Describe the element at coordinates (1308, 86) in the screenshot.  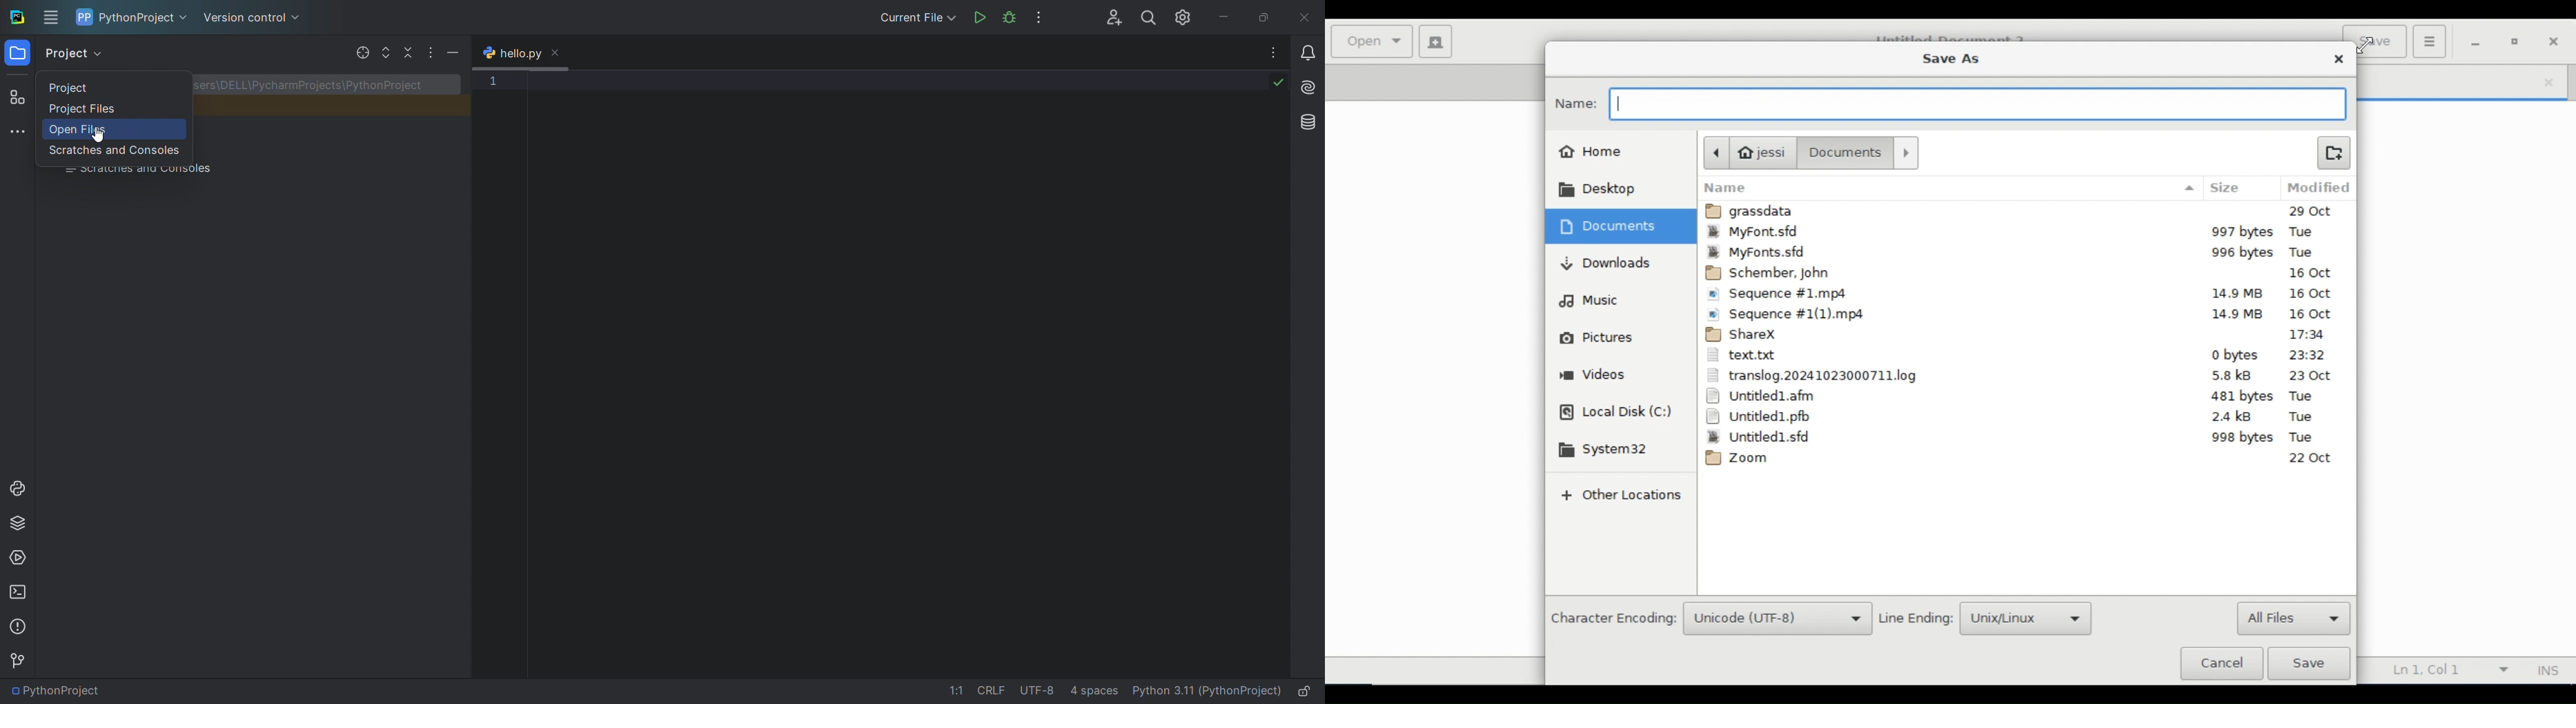
I see `ai assistant` at that location.